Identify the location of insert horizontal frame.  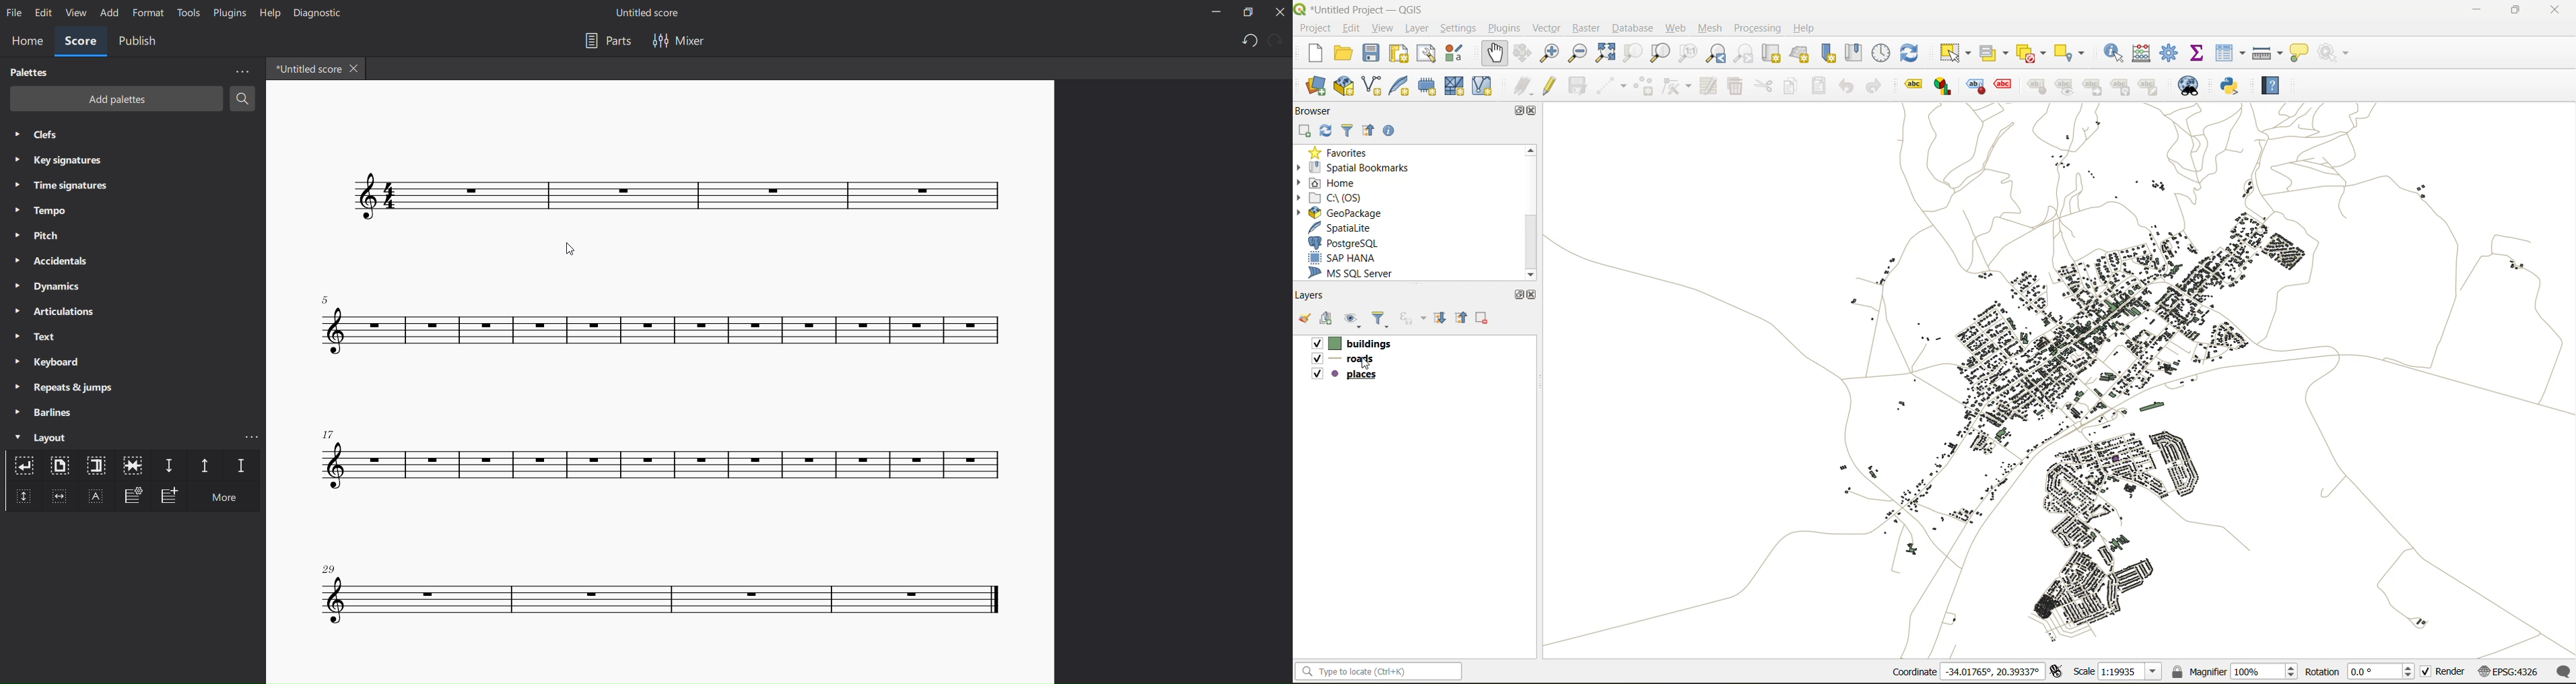
(59, 500).